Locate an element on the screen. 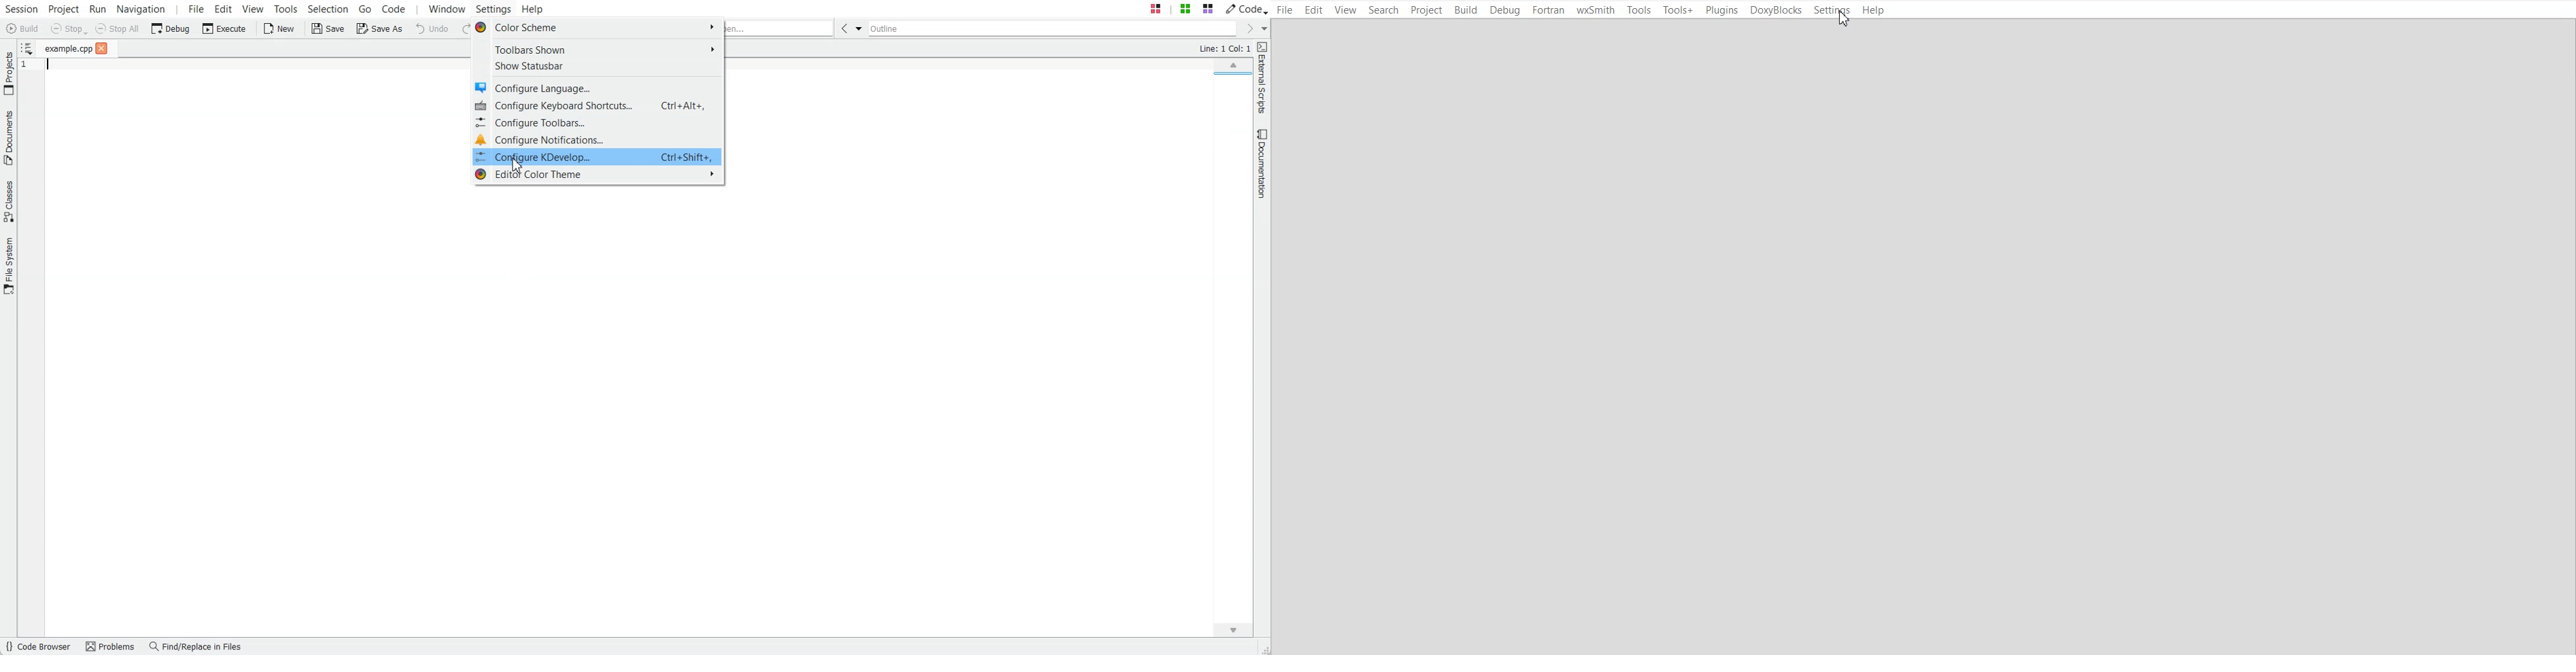 The width and height of the screenshot is (2576, 672). Debug is located at coordinates (1505, 10).